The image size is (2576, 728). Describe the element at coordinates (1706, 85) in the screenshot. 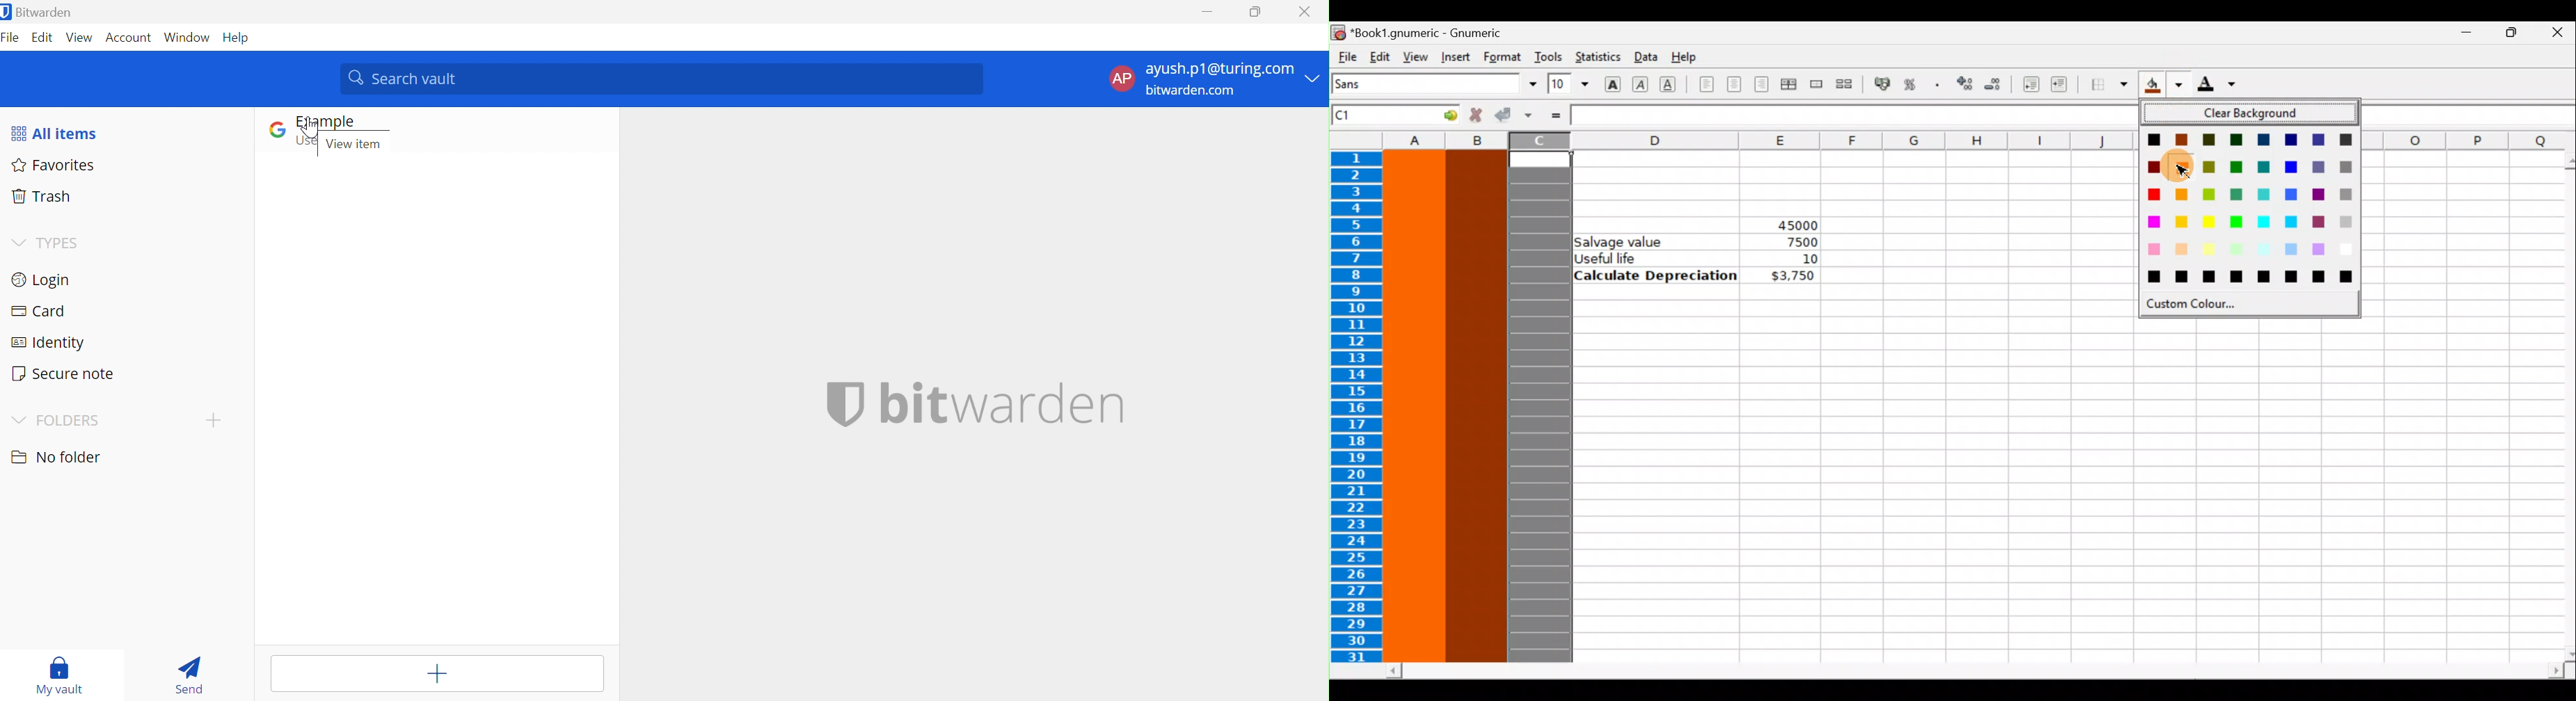

I see `Align left` at that location.